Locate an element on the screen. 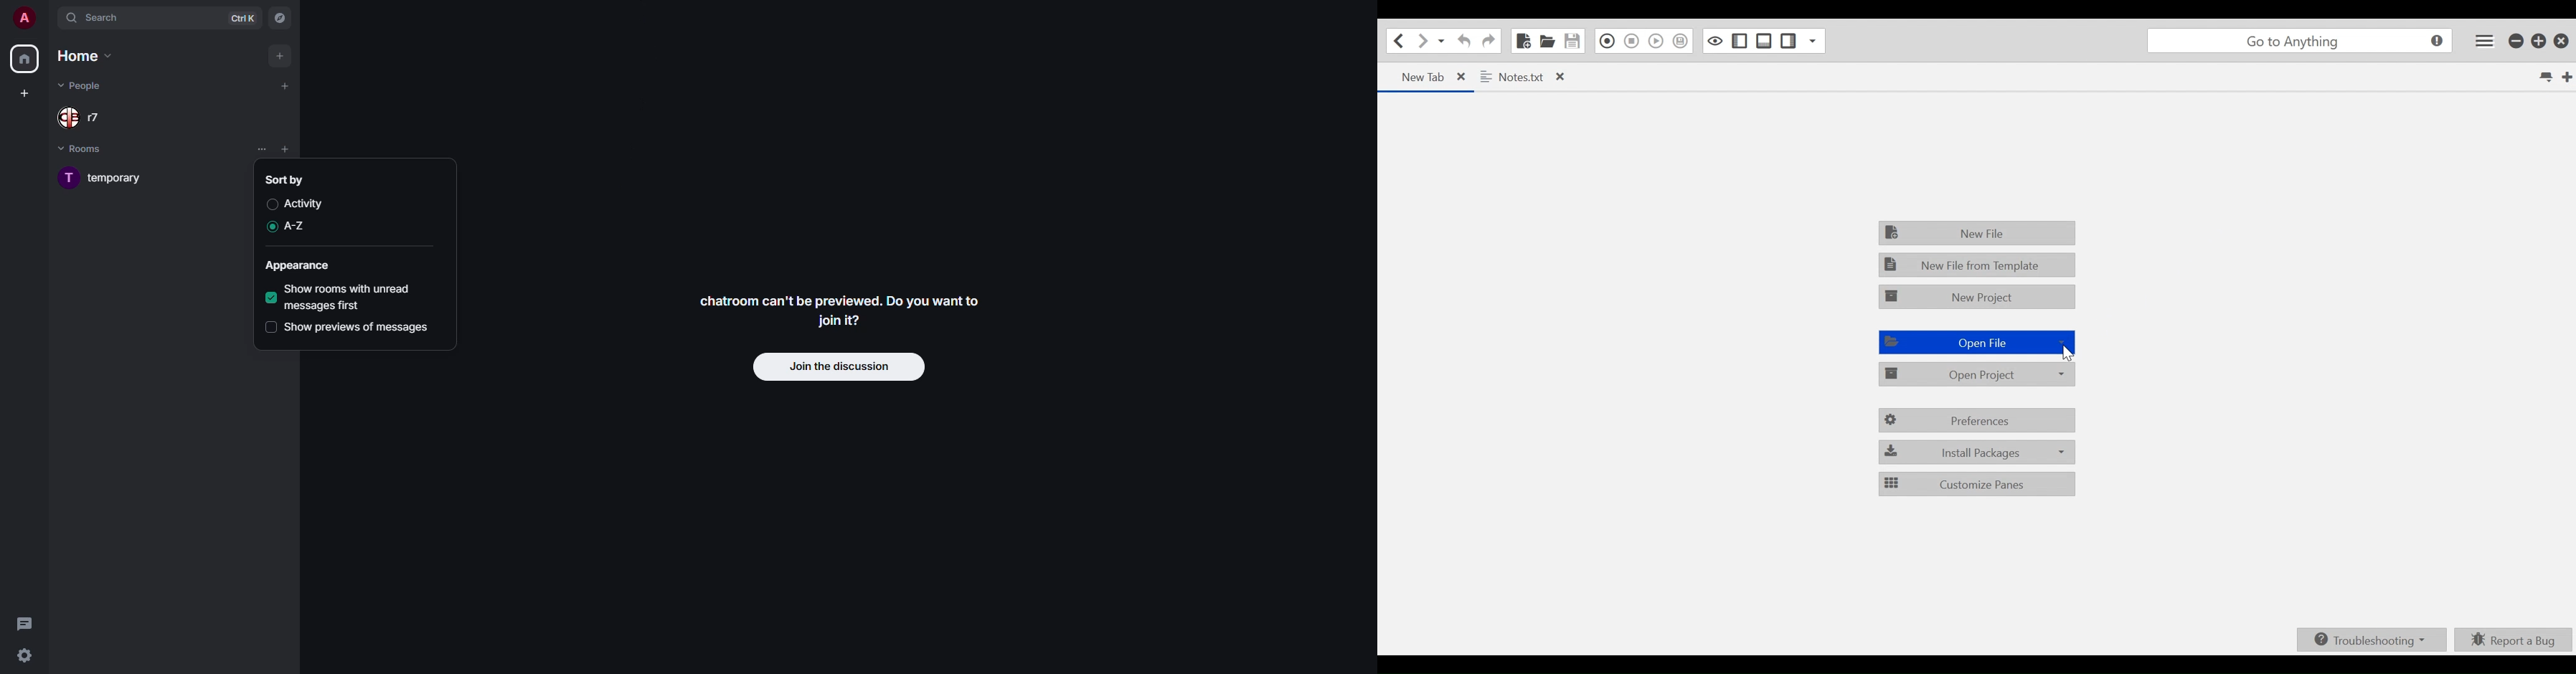  enabled is located at coordinates (269, 228).